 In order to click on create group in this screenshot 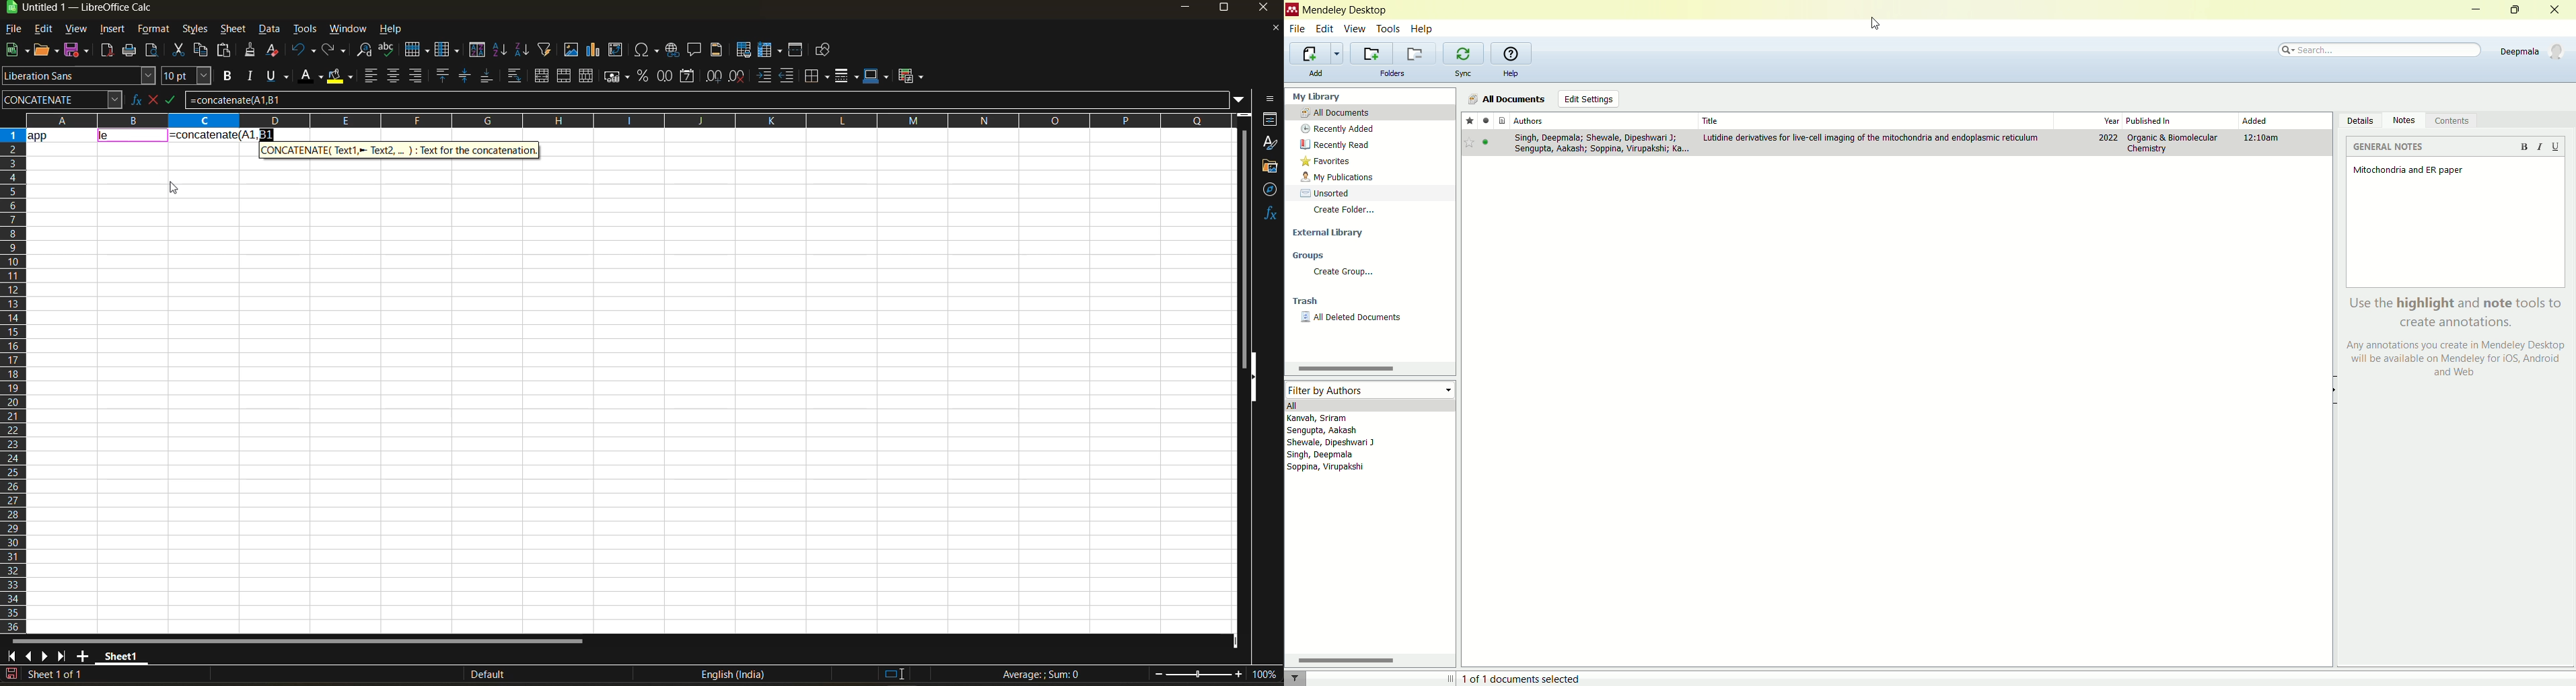, I will do `click(1369, 271)`.